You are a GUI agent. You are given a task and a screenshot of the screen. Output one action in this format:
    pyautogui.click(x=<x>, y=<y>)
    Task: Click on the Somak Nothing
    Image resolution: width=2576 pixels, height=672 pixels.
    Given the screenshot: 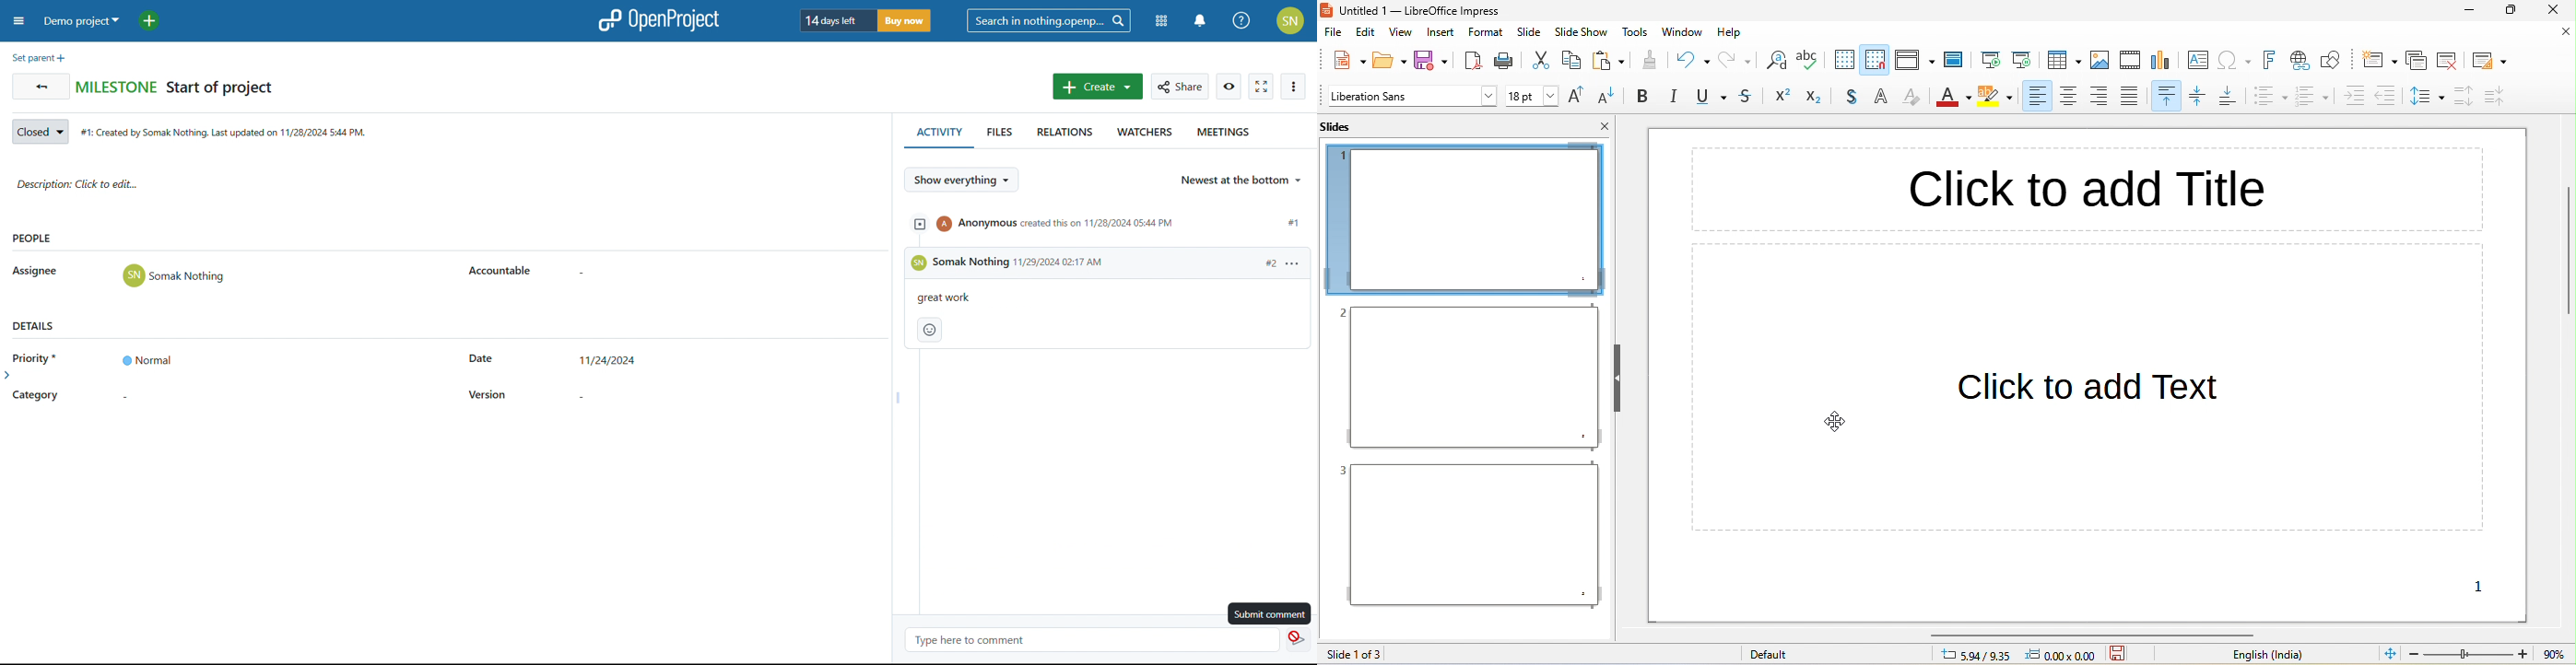 What is the action you would take?
    pyautogui.click(x=958, y=264)
    